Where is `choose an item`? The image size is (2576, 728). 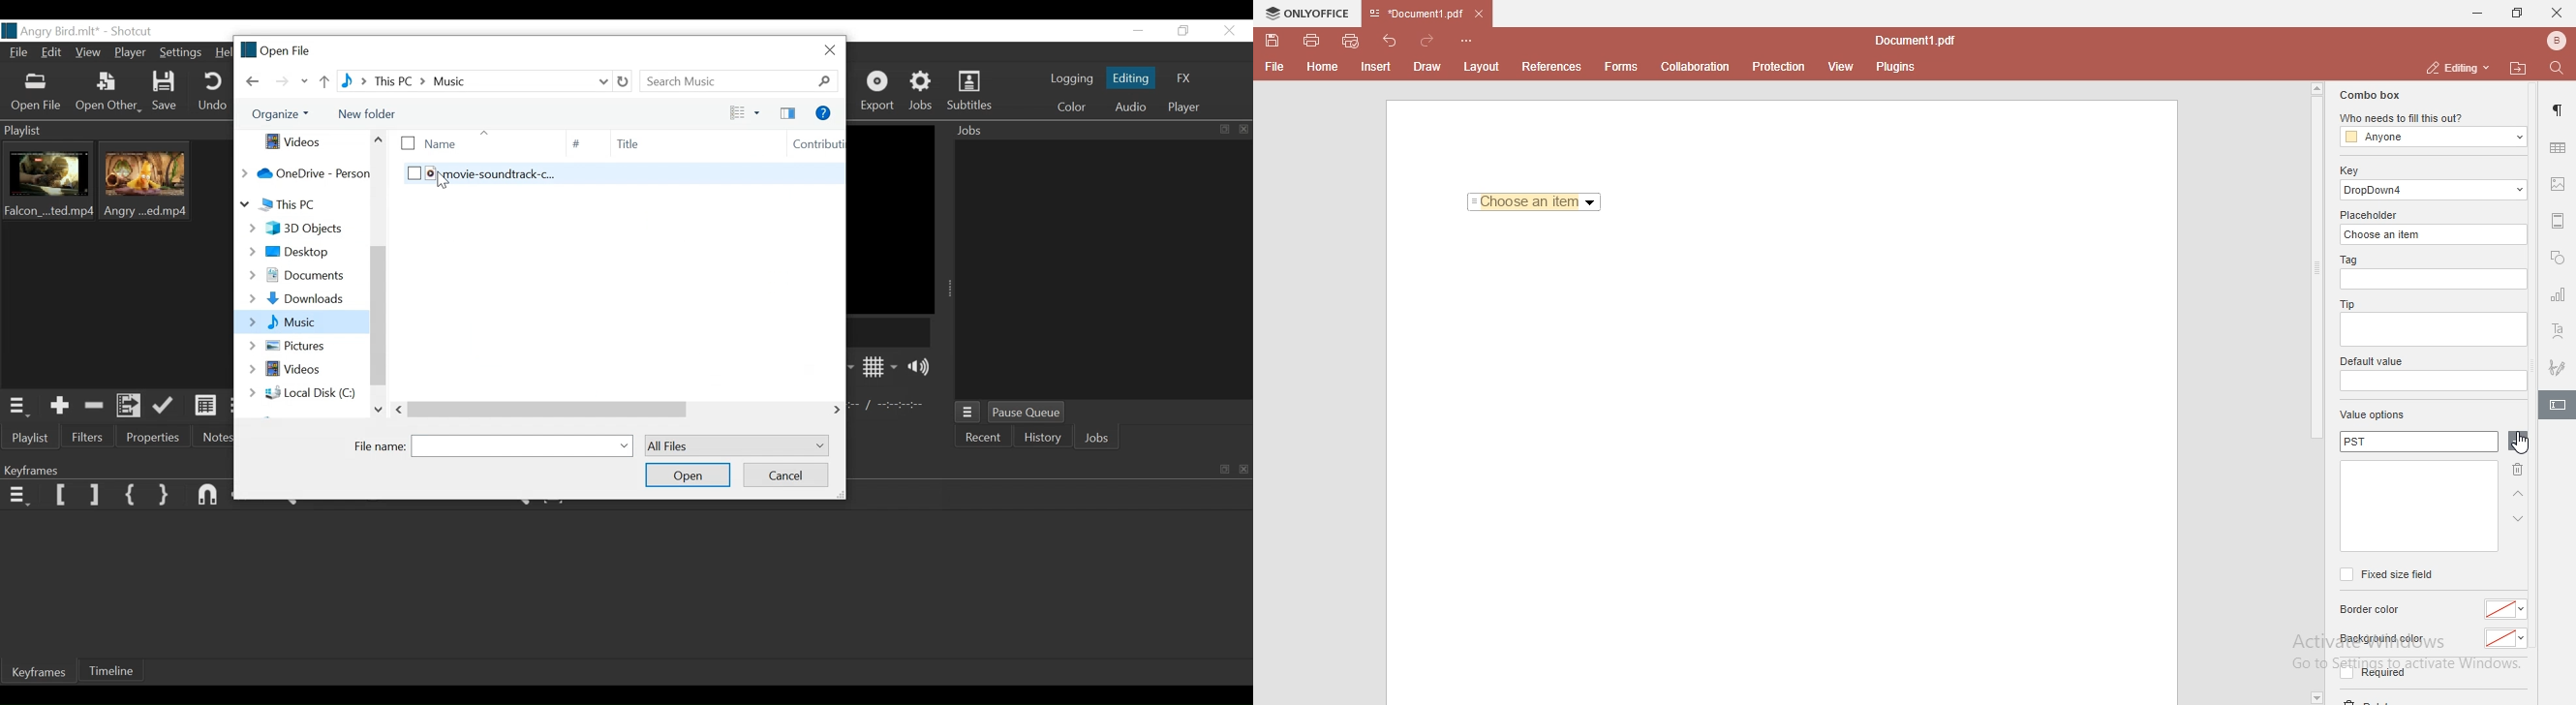
choose an item is located at coordinates (2436, 233).